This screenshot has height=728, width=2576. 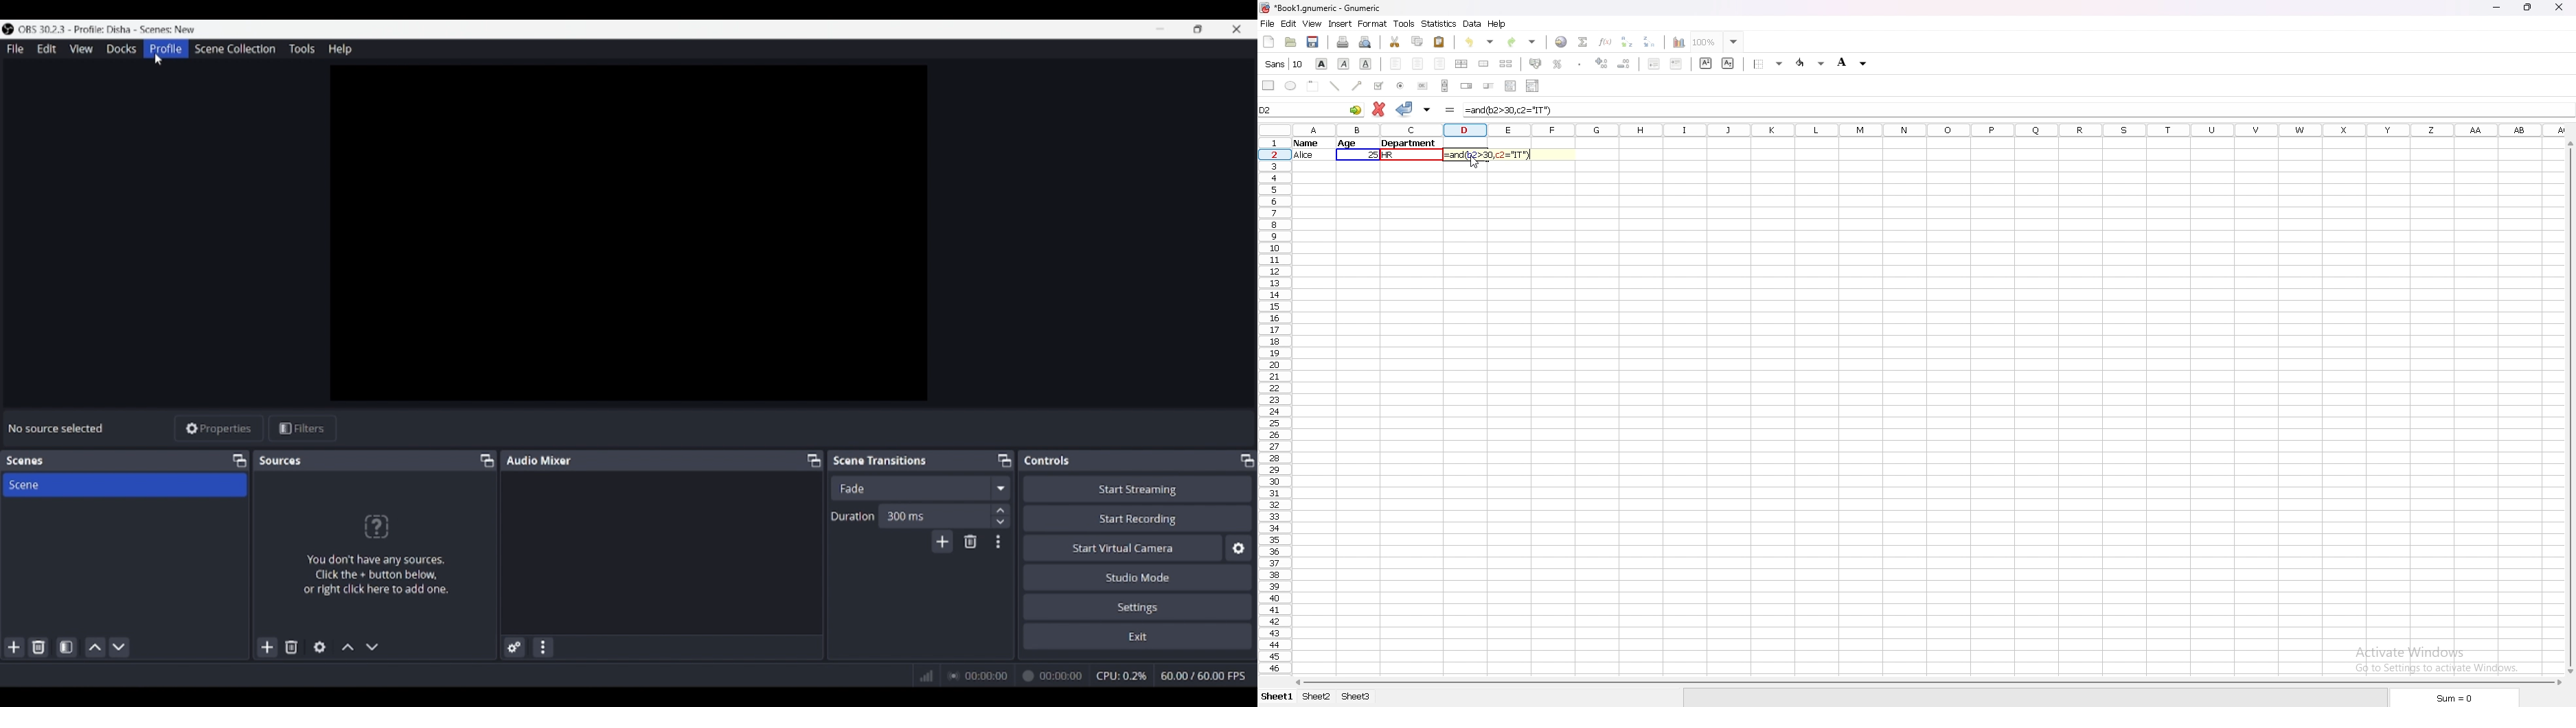 What do you see at coordinates (1493, 154) in the screenshot?
I see `formula` at bounding box center [1493, 154].